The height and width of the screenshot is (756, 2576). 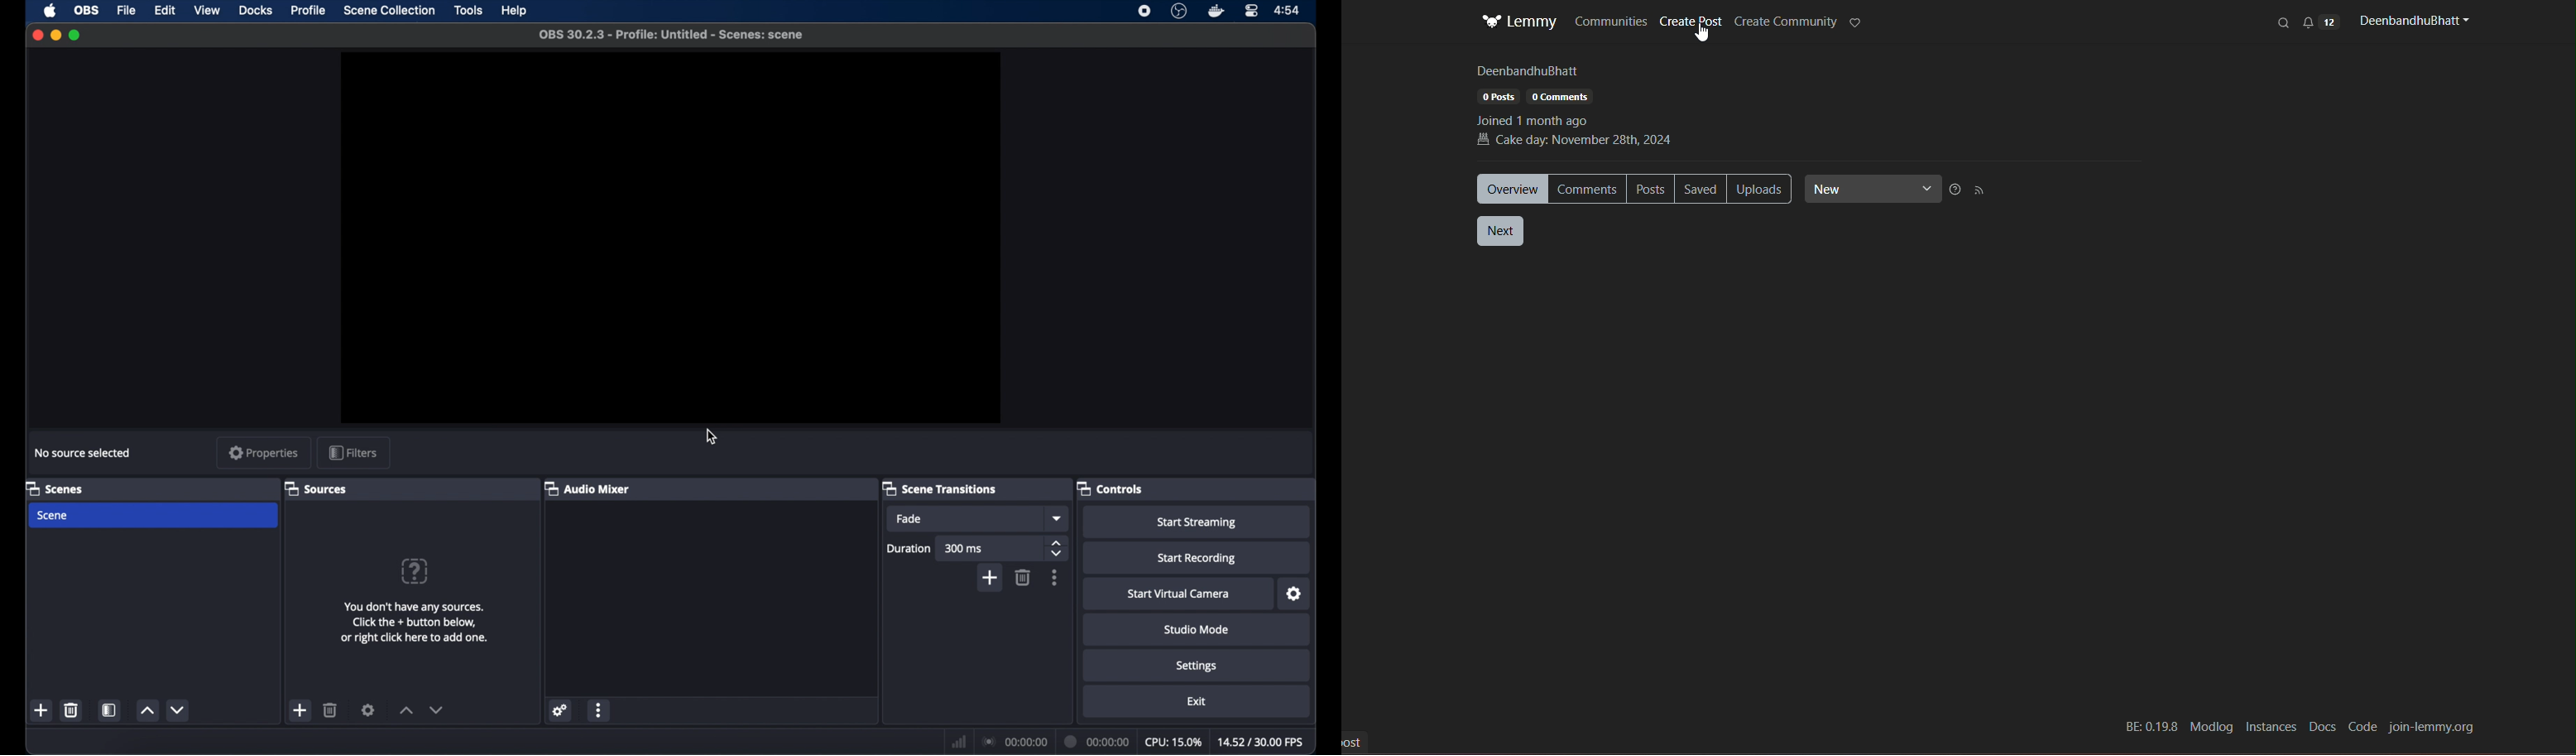 What do you see at coordinates (468, 10) in the screenshot?
I see `tools` at bounding box center [468, 10].